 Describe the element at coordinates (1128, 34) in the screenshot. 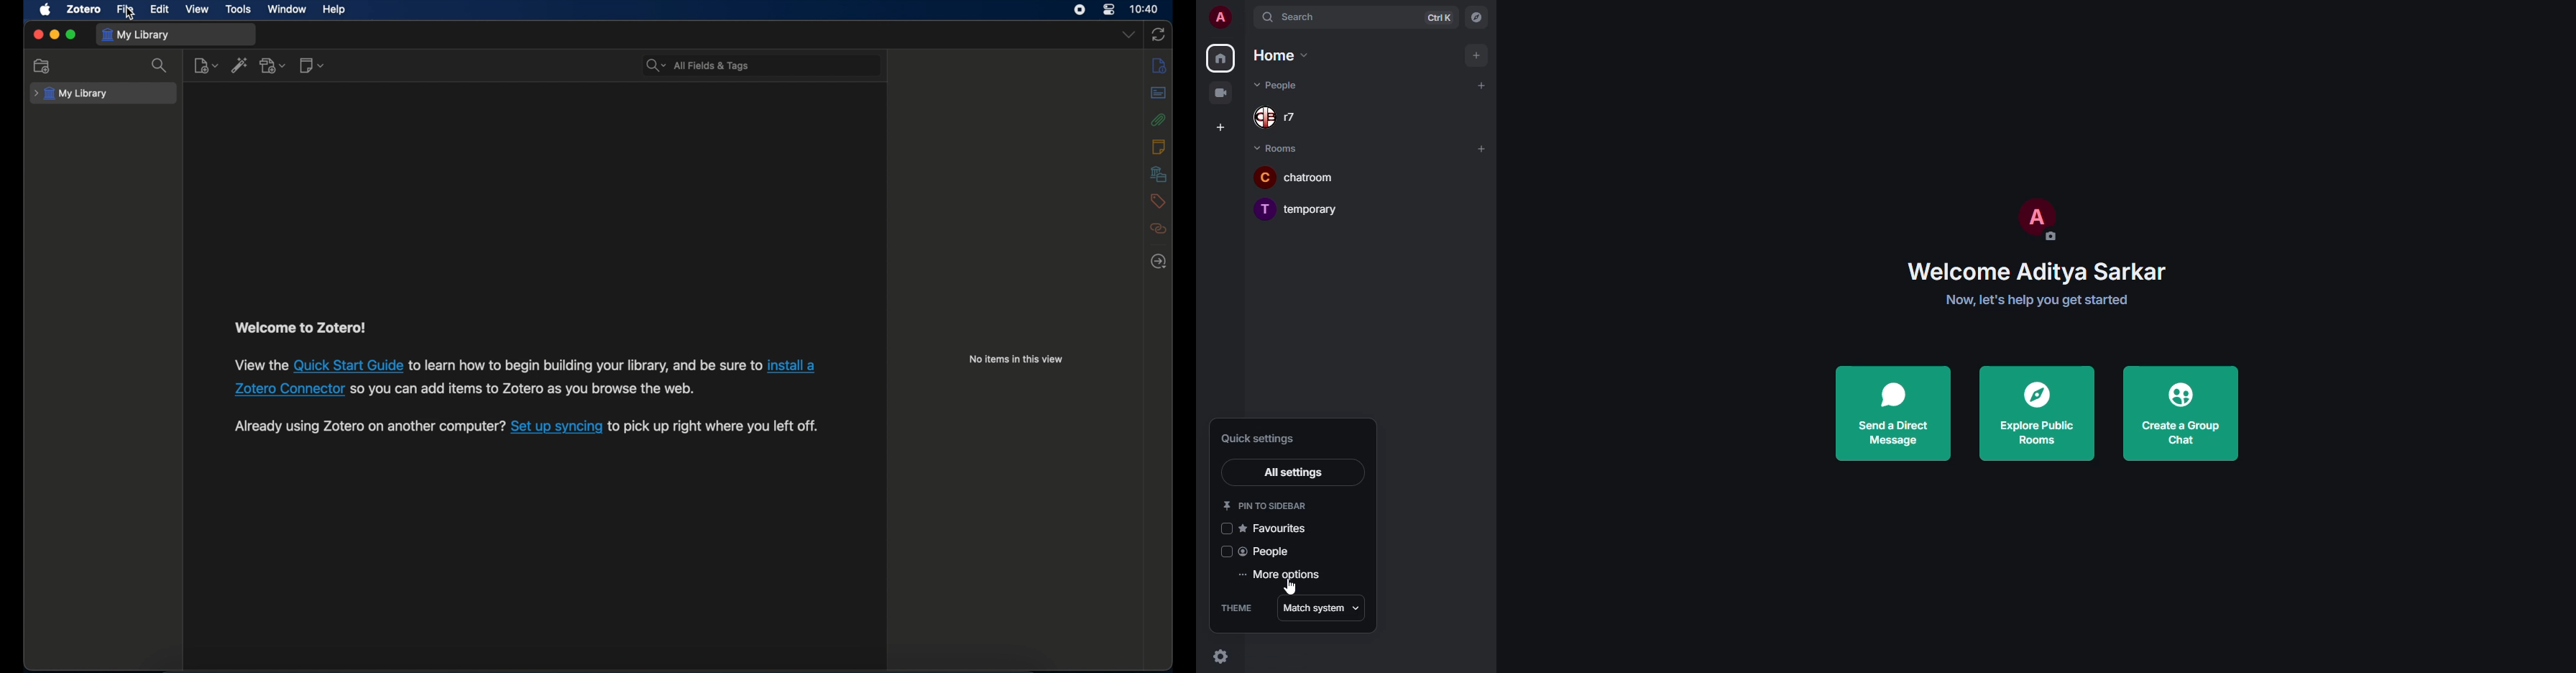

I see `dropdown` at that location.